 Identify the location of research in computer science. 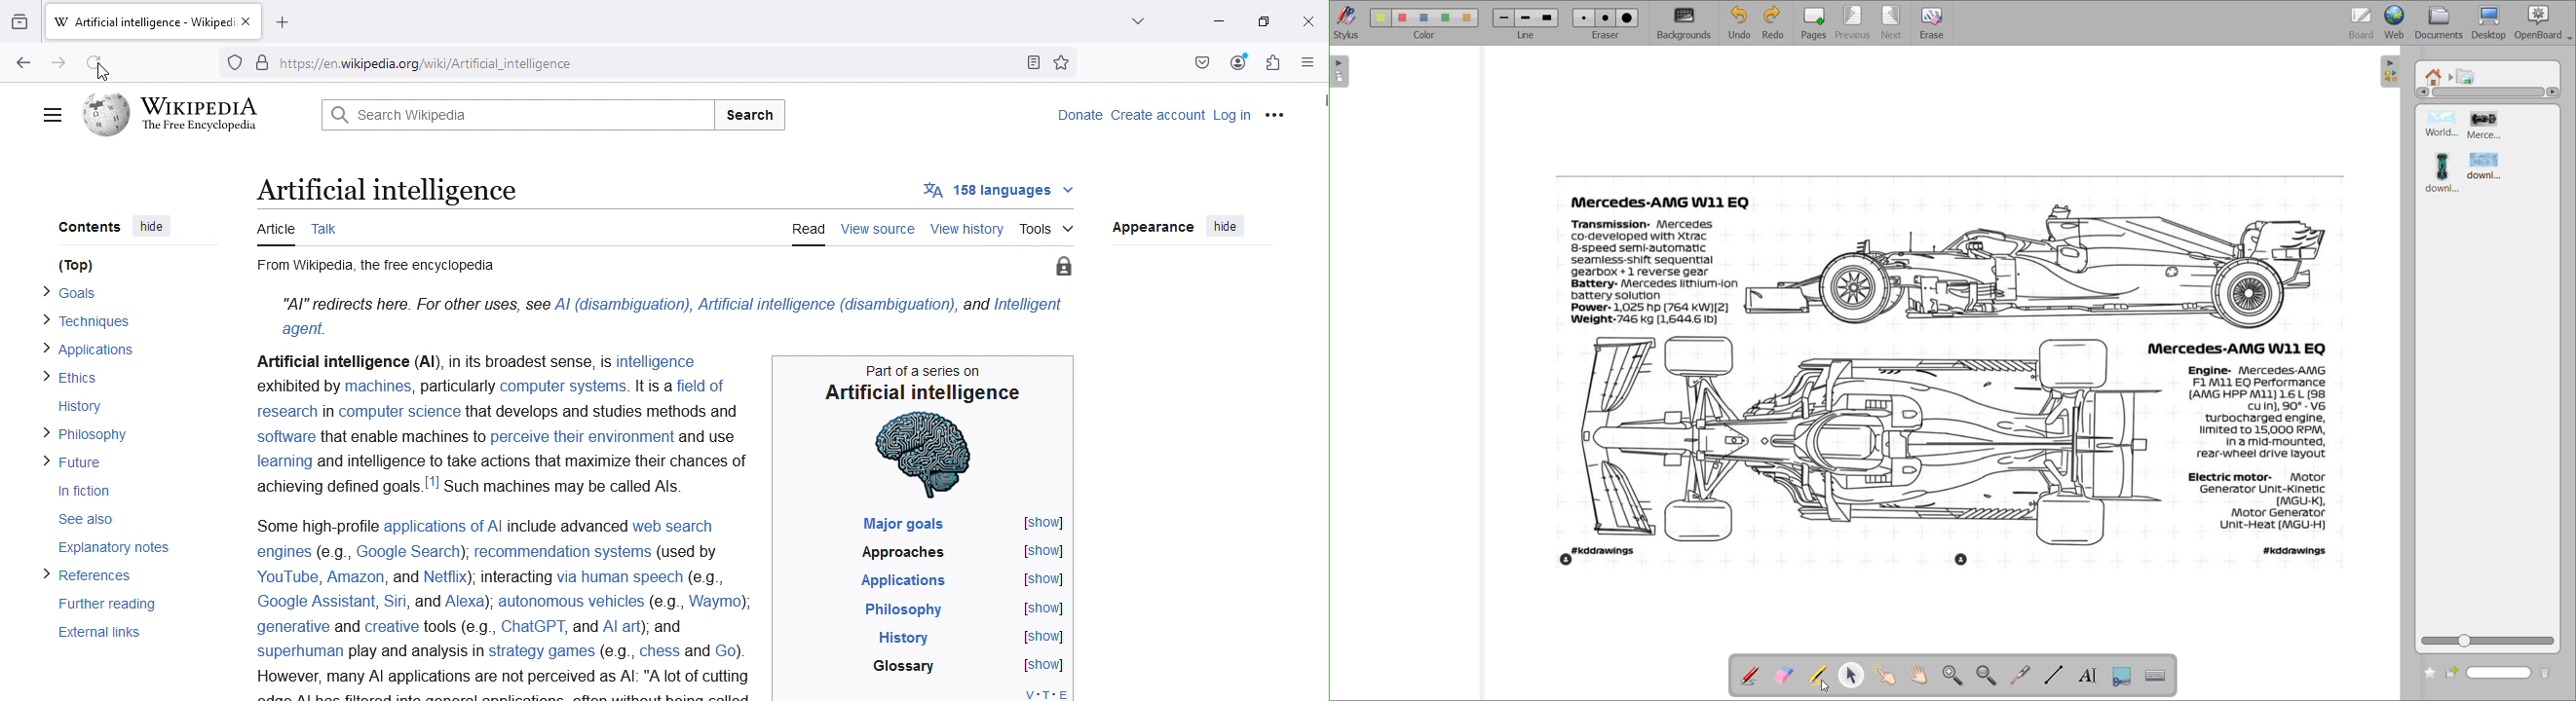
(357, 412).